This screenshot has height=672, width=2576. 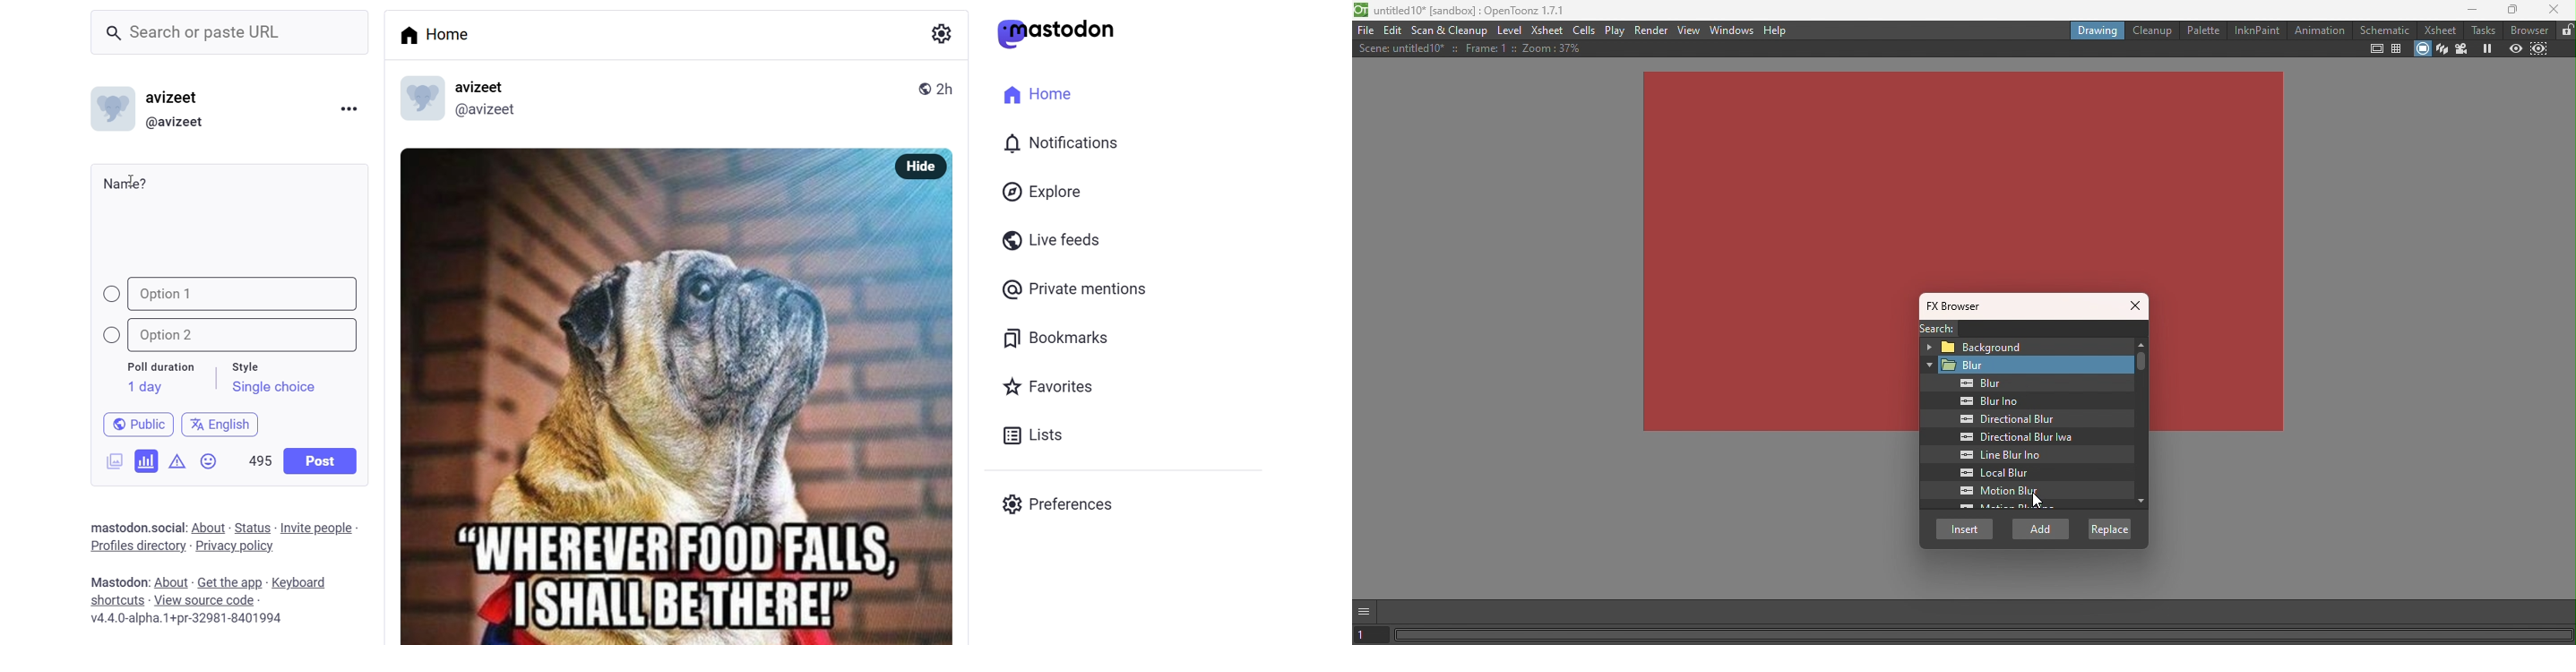 I want to click on public, so click(x=132, y=423).